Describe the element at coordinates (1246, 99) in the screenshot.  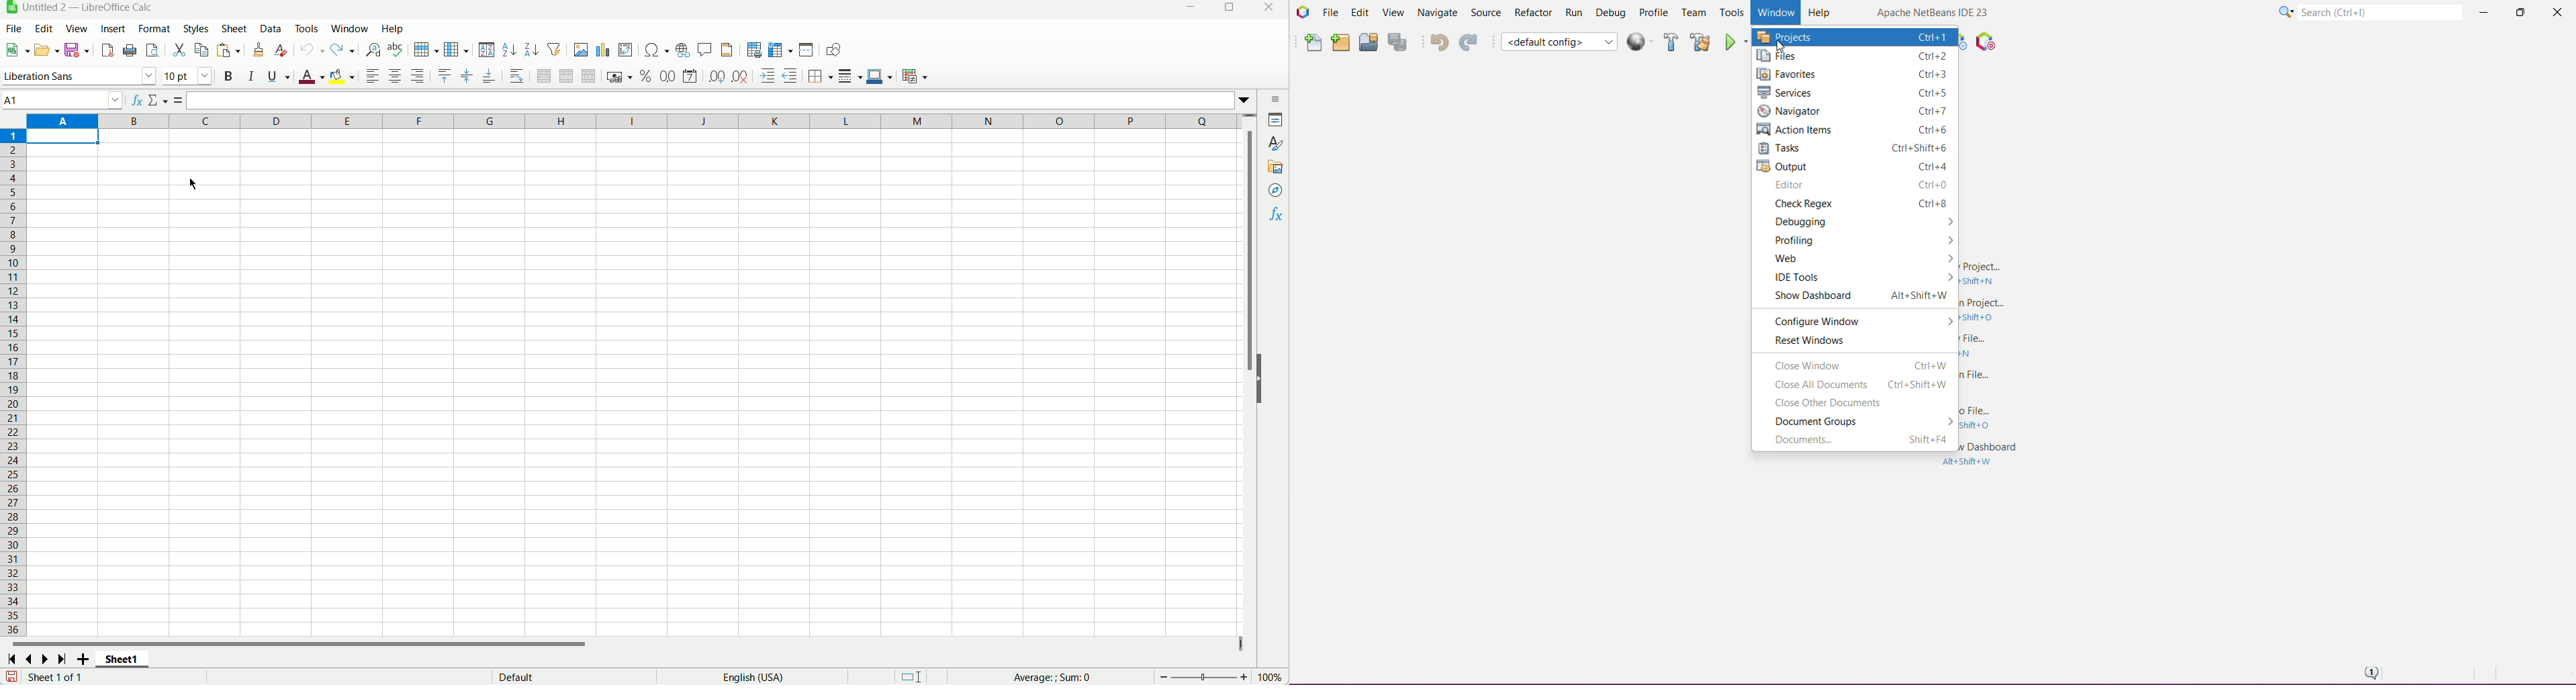
I see `Expand formula bar` at that location.